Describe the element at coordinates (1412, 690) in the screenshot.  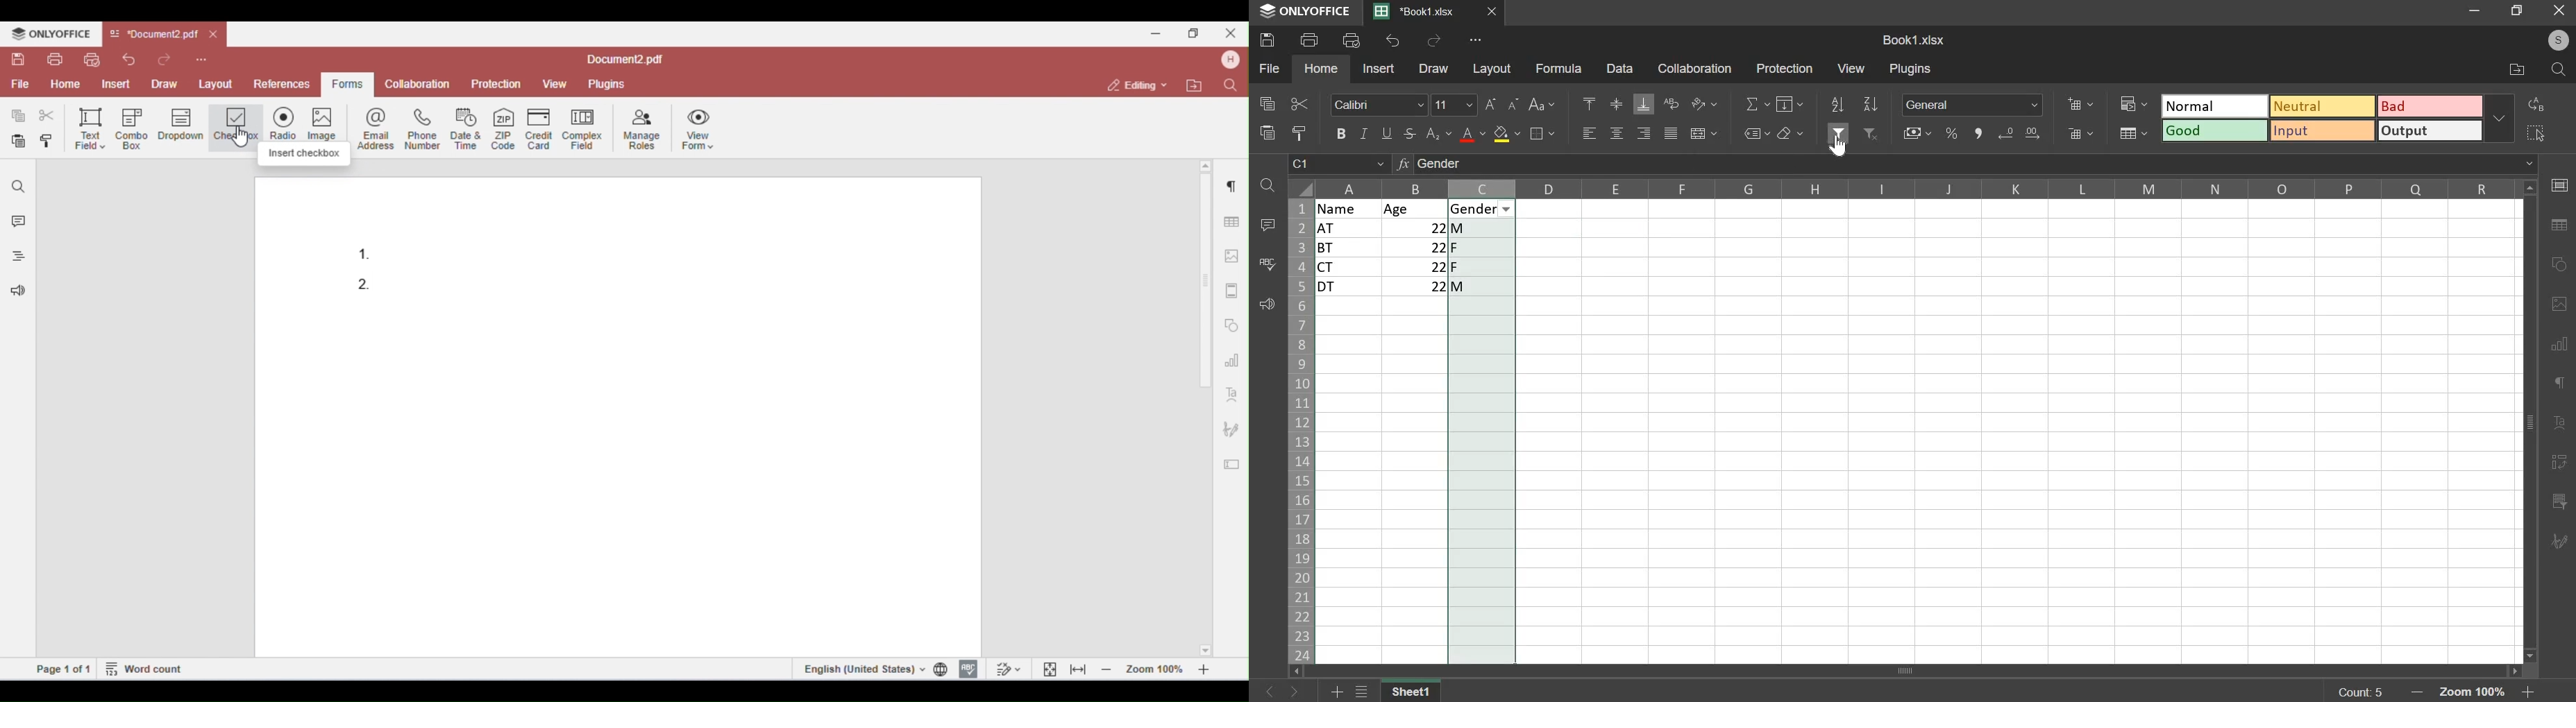
I see `sheet 1` at that location.